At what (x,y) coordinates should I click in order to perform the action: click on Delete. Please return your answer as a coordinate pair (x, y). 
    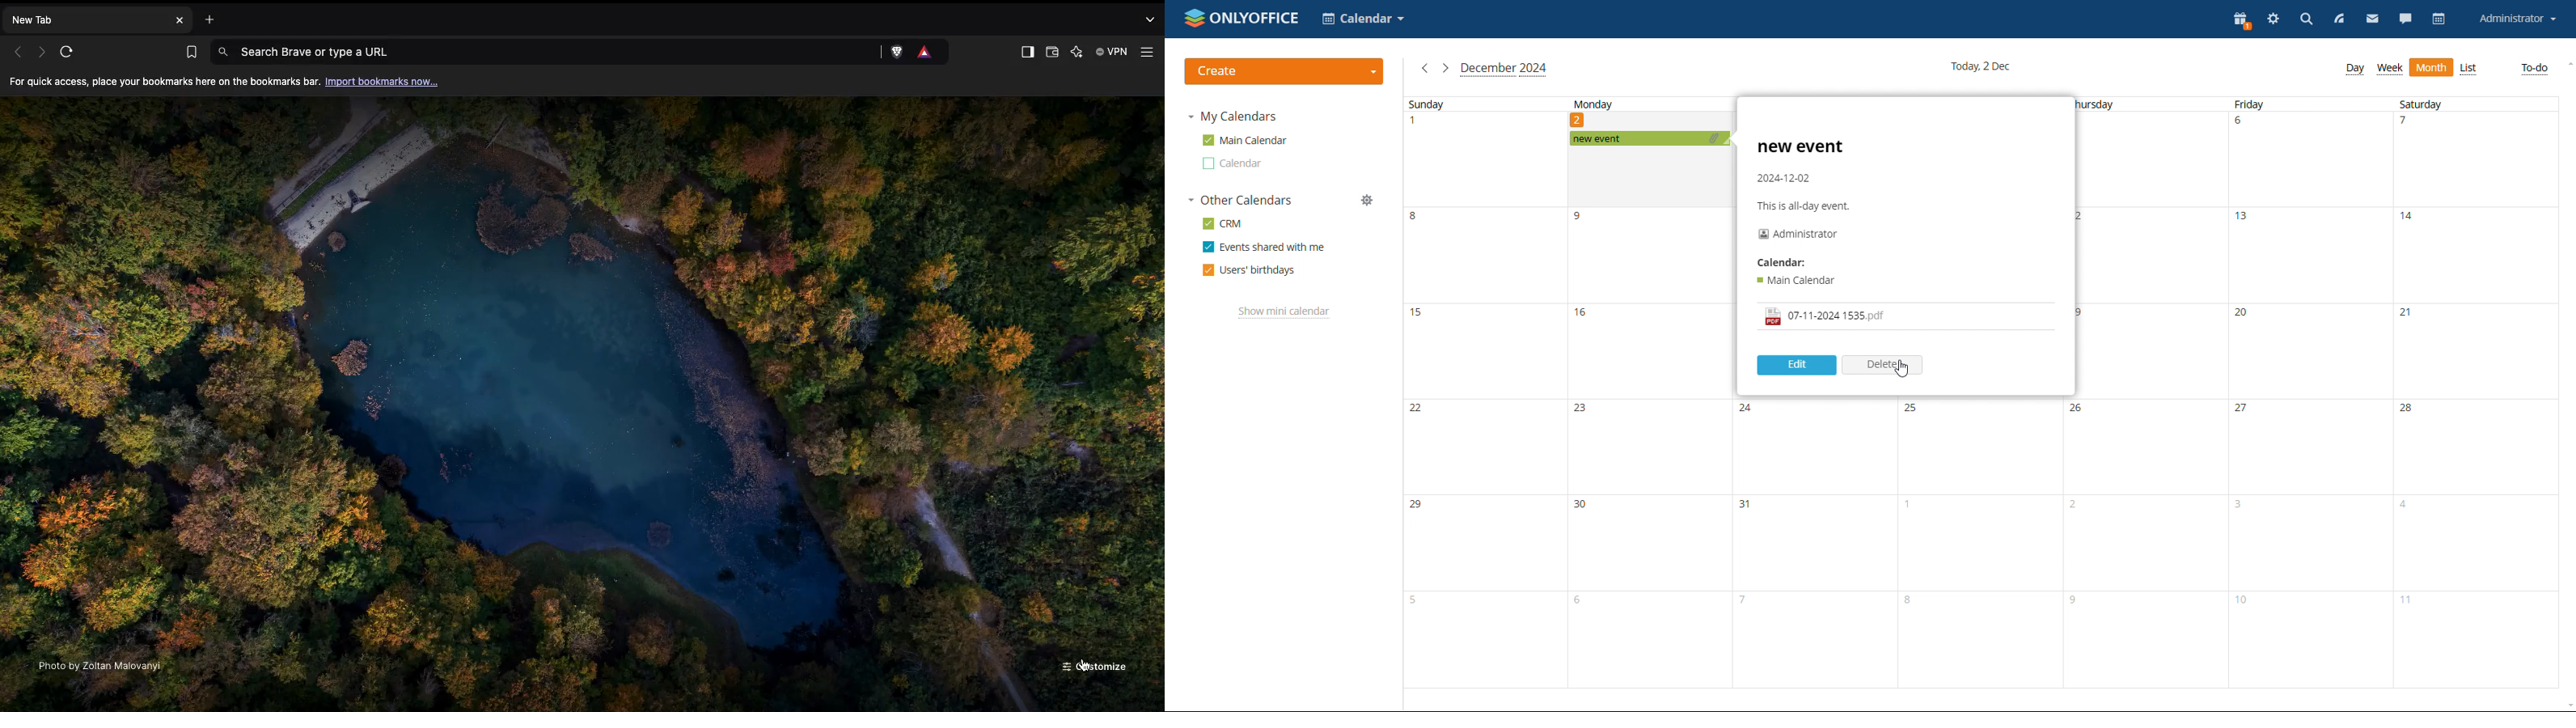
    Looking at the image, I should click on (1885, 363).